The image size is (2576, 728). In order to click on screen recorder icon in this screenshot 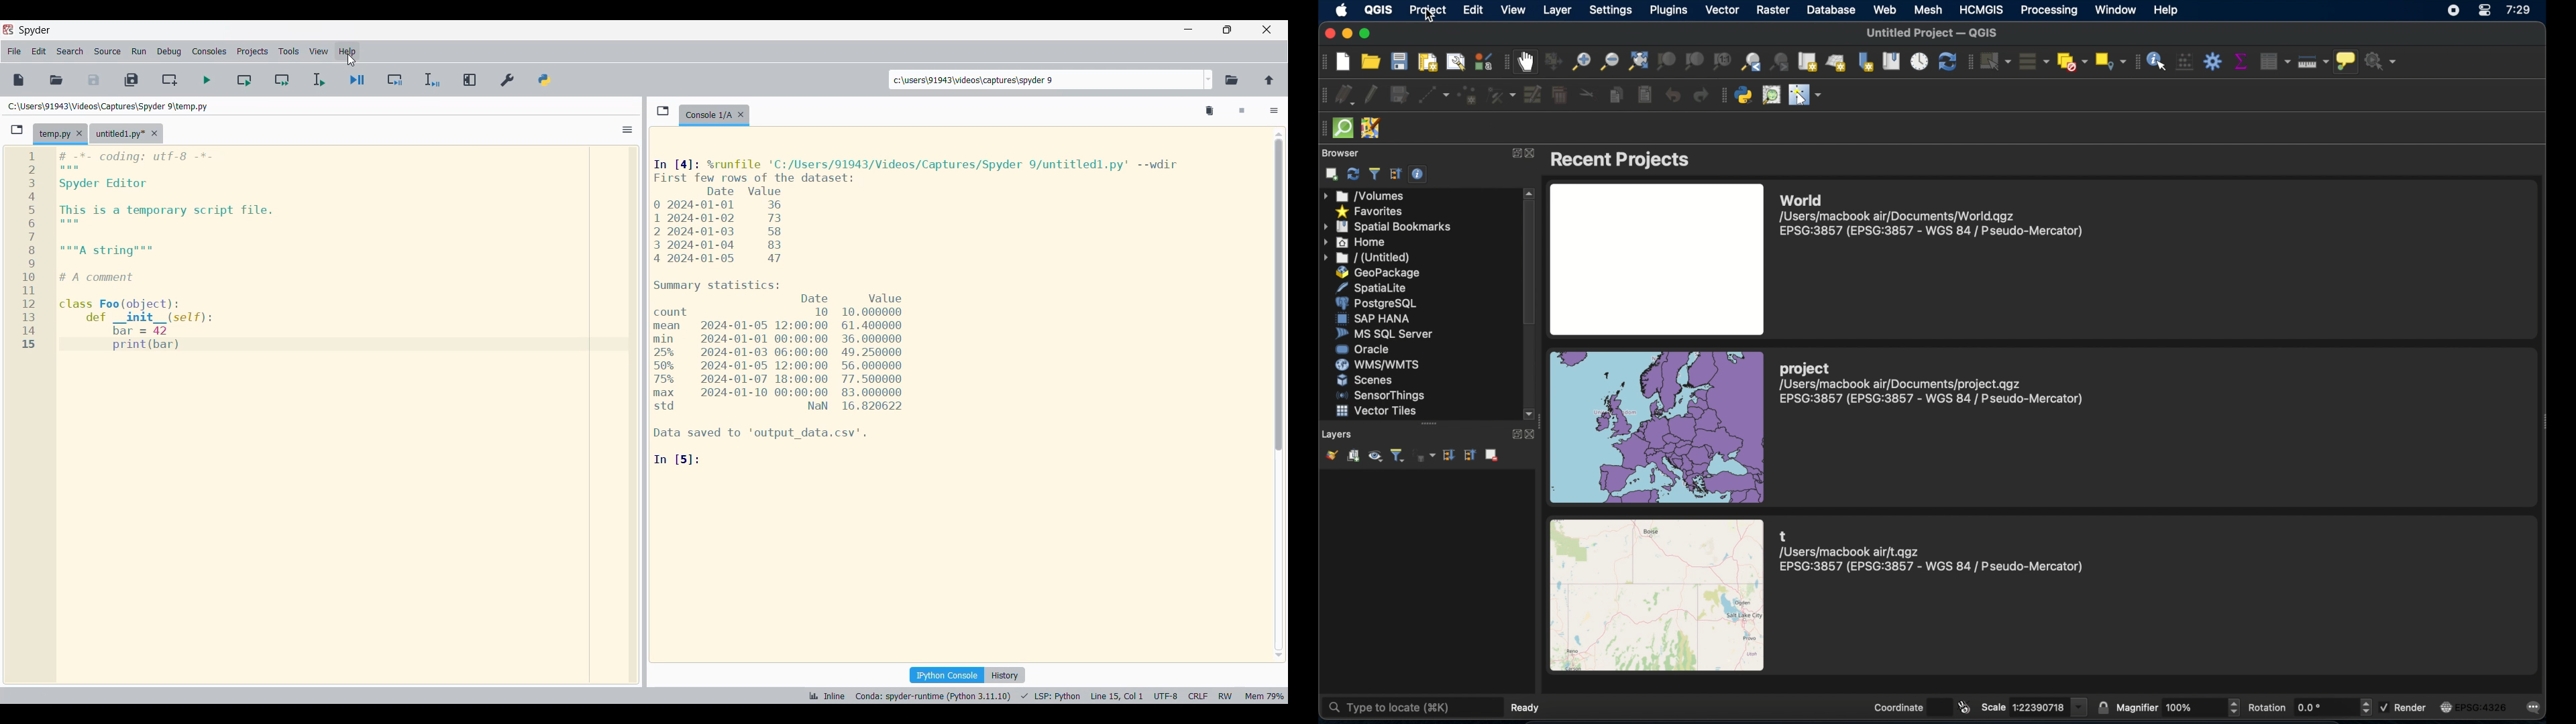, I will do `click(2453, 10)`.